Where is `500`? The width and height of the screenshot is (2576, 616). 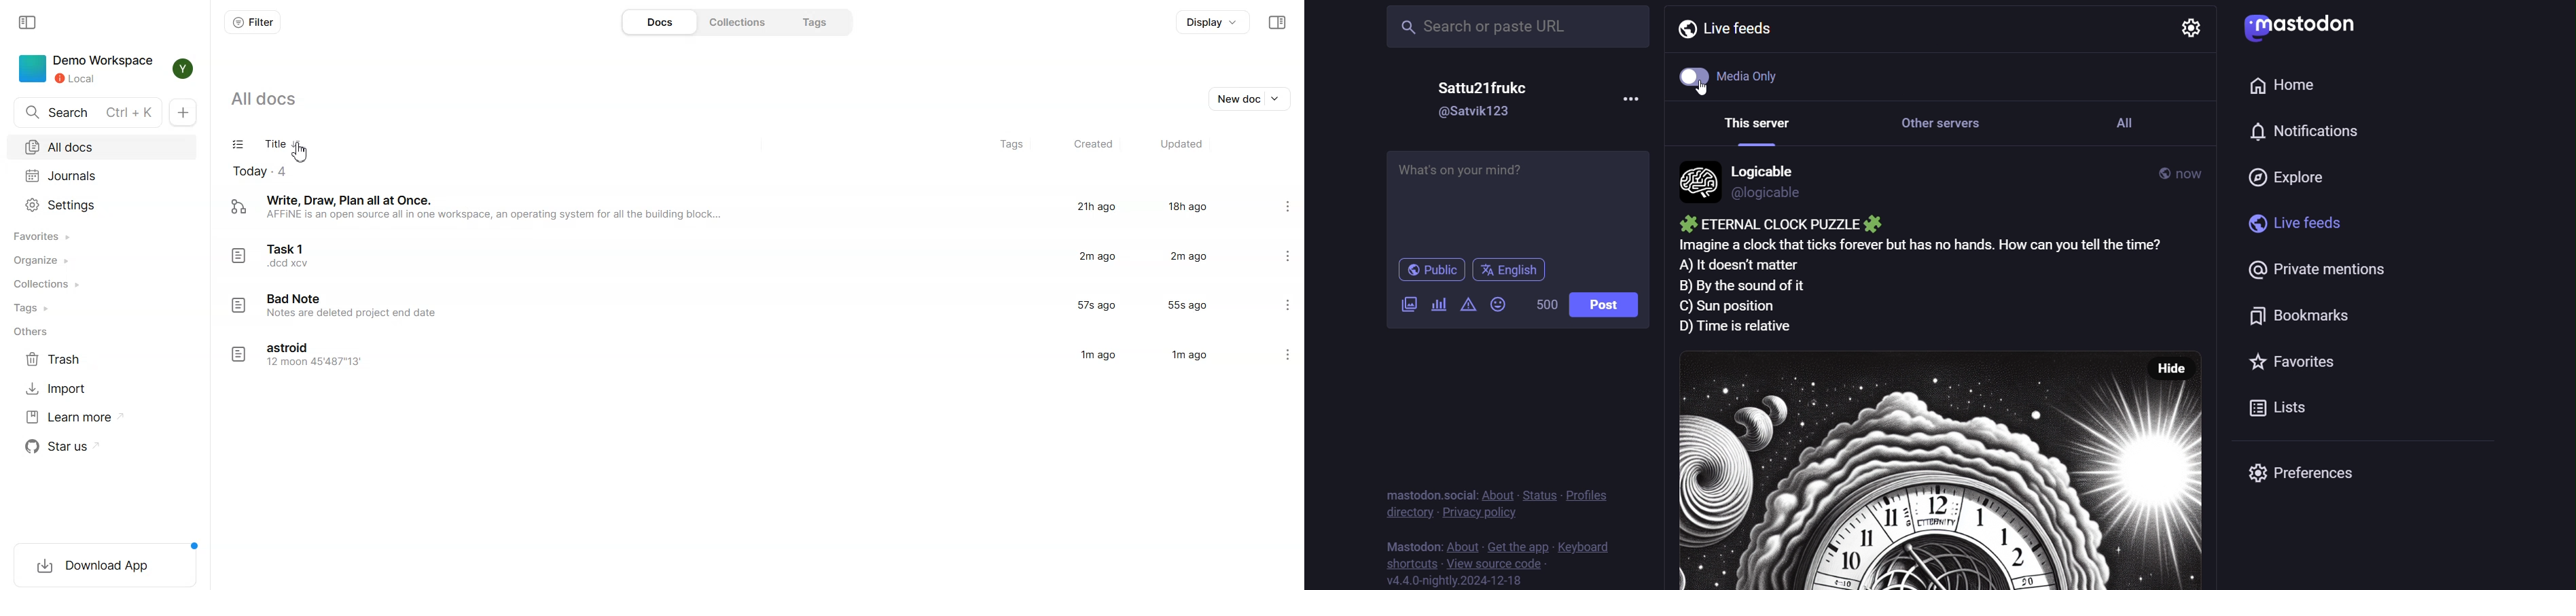
500 is located at coordinates (1544, 304).